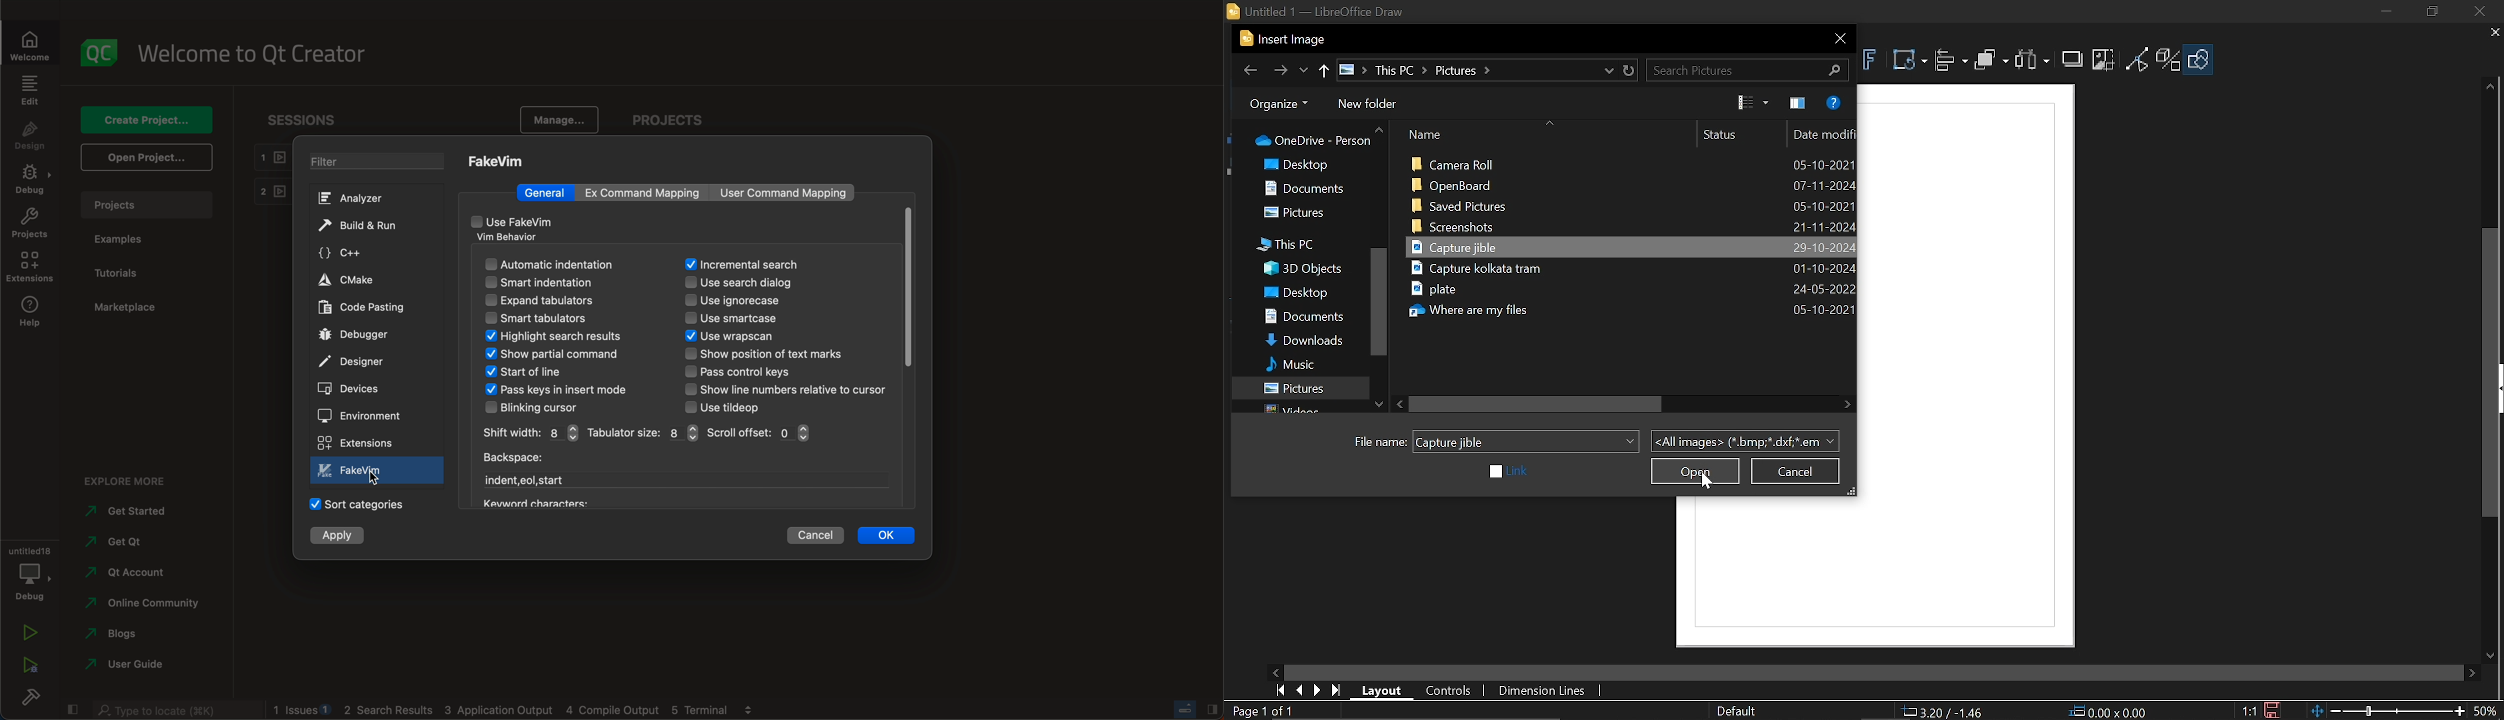 The image size is (2520, 728). I want to click on code, so click(364, 308).